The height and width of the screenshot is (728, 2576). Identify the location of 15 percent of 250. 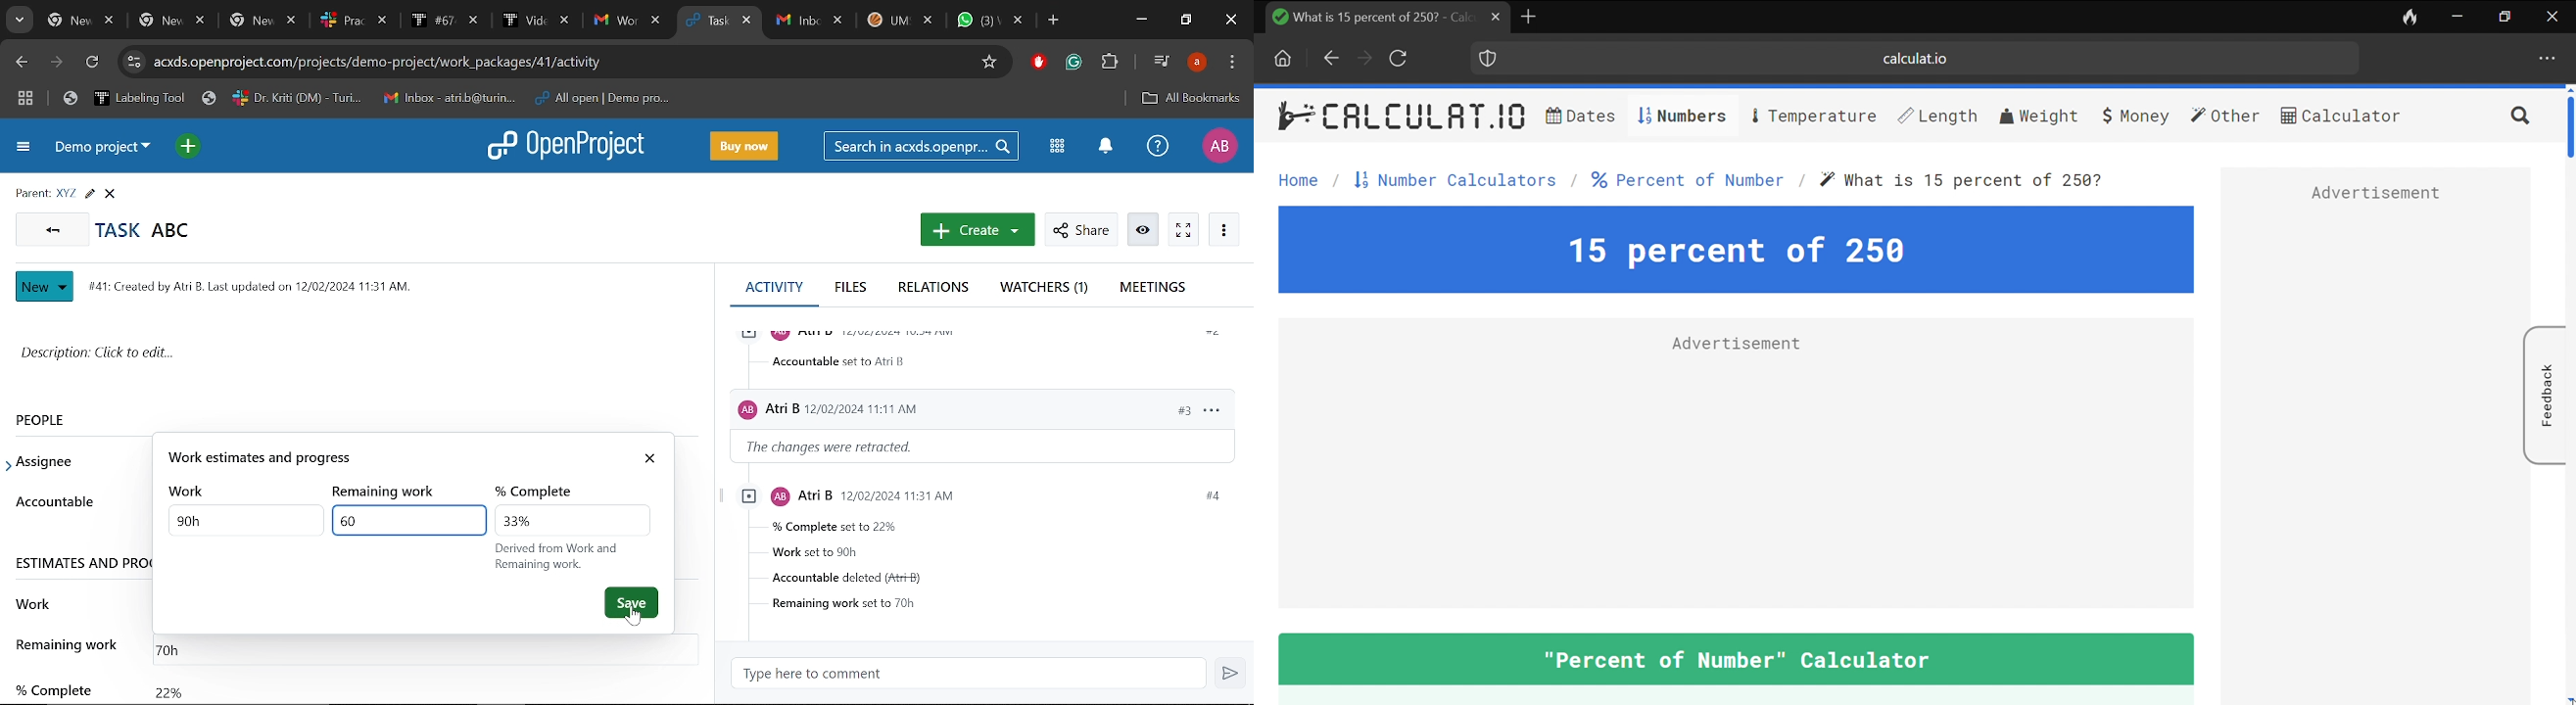
(1734, 250).